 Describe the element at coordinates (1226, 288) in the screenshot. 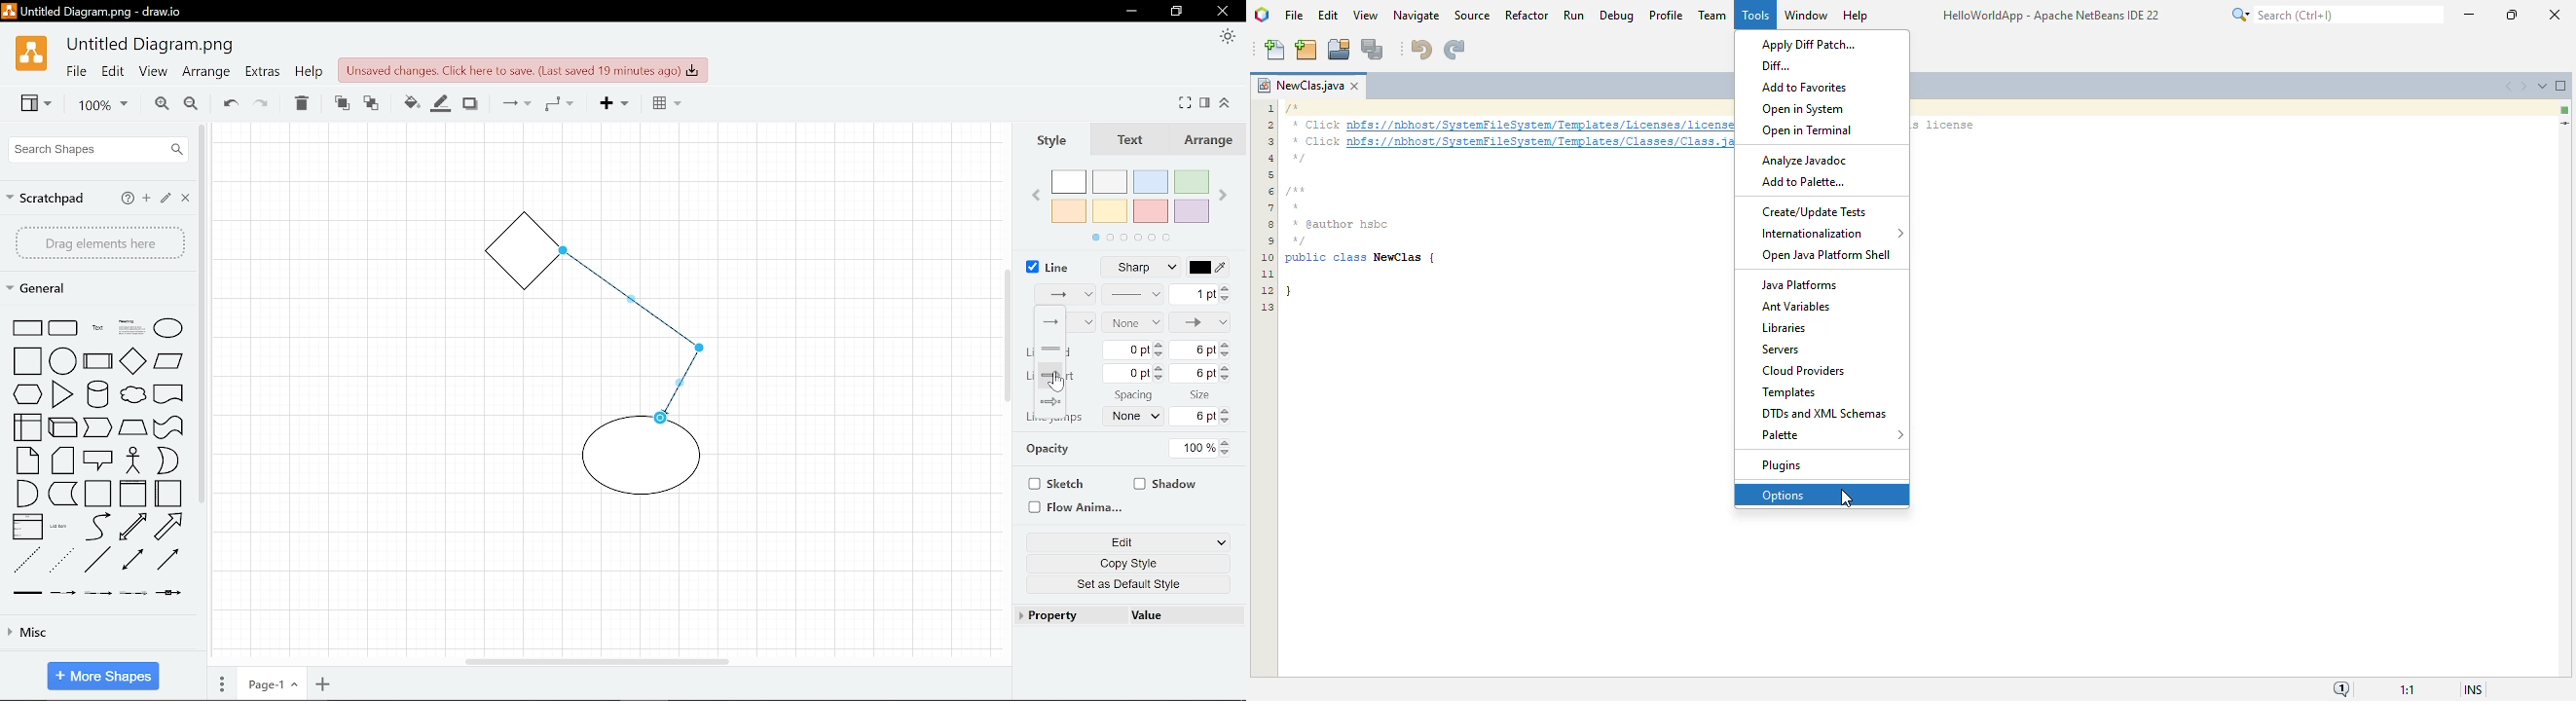

I see `Increase thickness` at that location.